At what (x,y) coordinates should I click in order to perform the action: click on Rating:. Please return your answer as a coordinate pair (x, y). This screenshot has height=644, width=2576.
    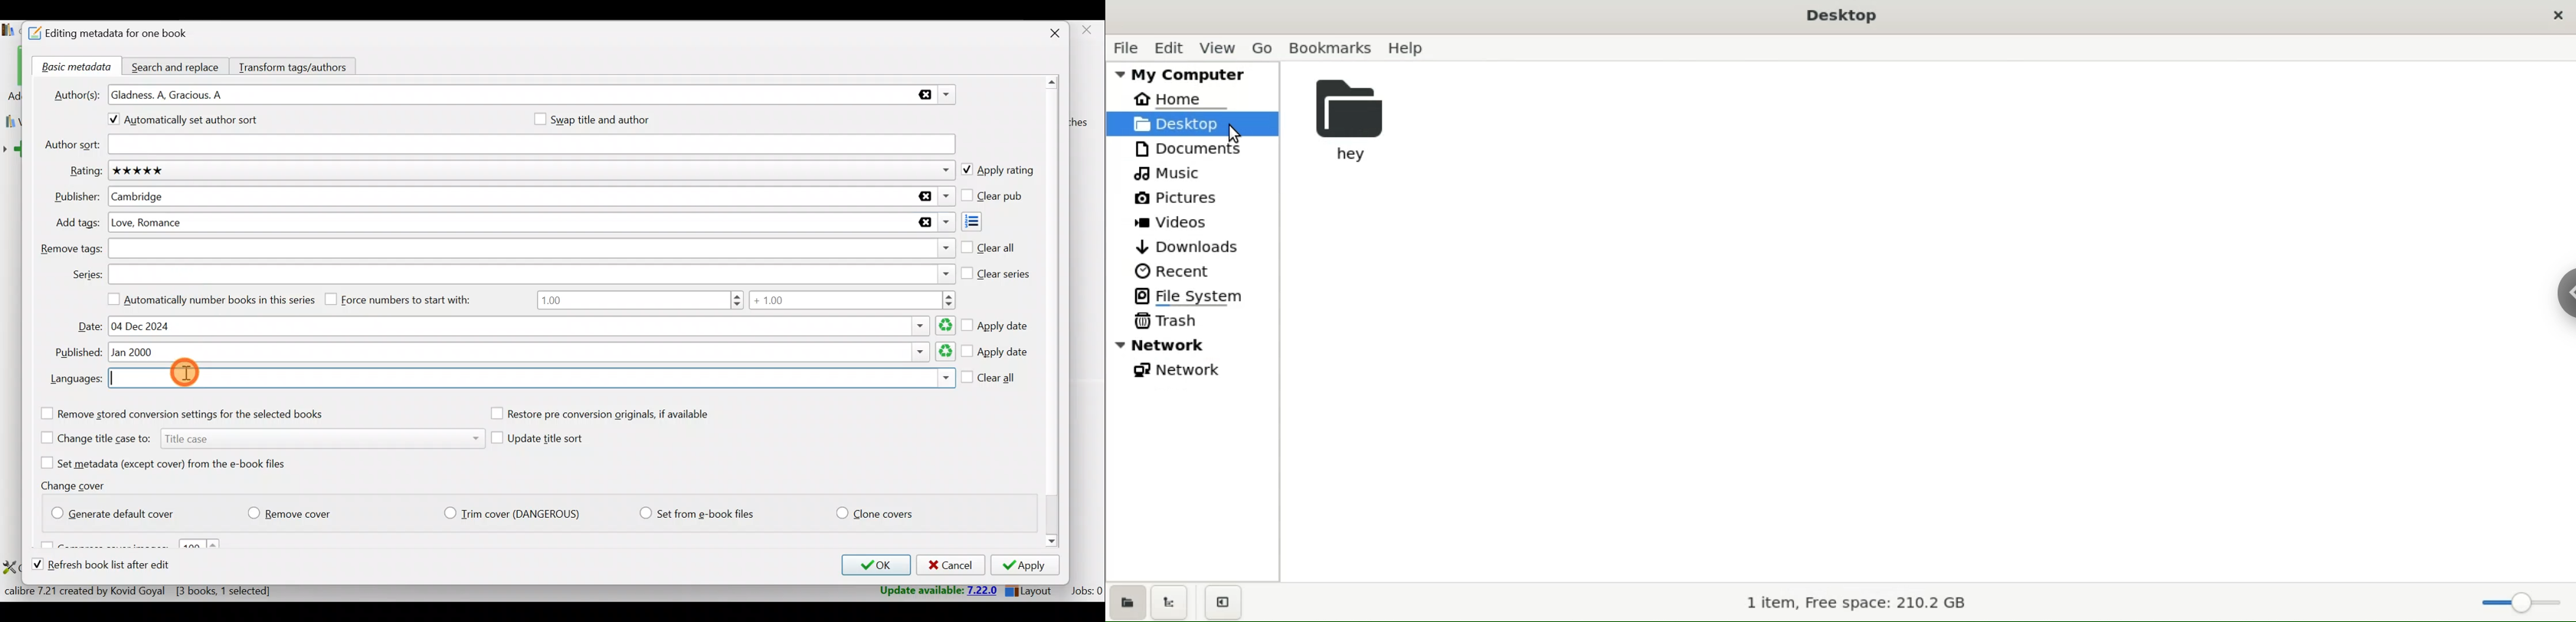
    Looking at the image, I should click on (85, 171).